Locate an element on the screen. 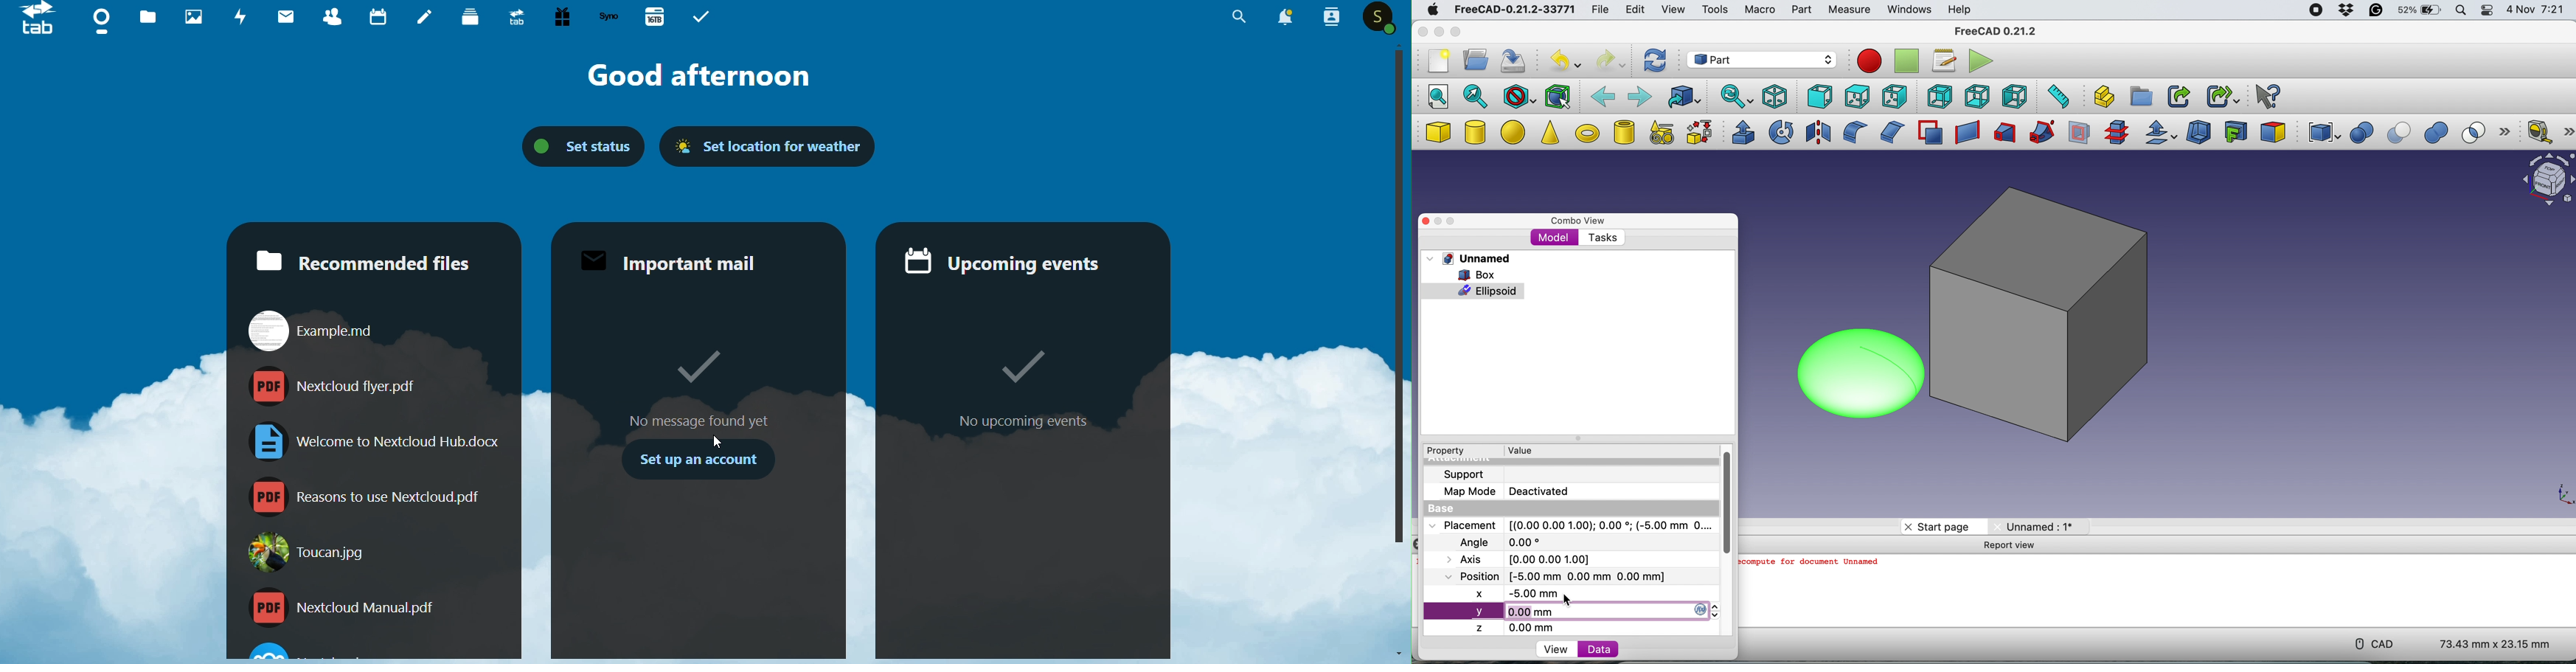 Image resolution: width=2576 pixels, height=672 pixels. cylinder is located at coordinates (1476, 134).